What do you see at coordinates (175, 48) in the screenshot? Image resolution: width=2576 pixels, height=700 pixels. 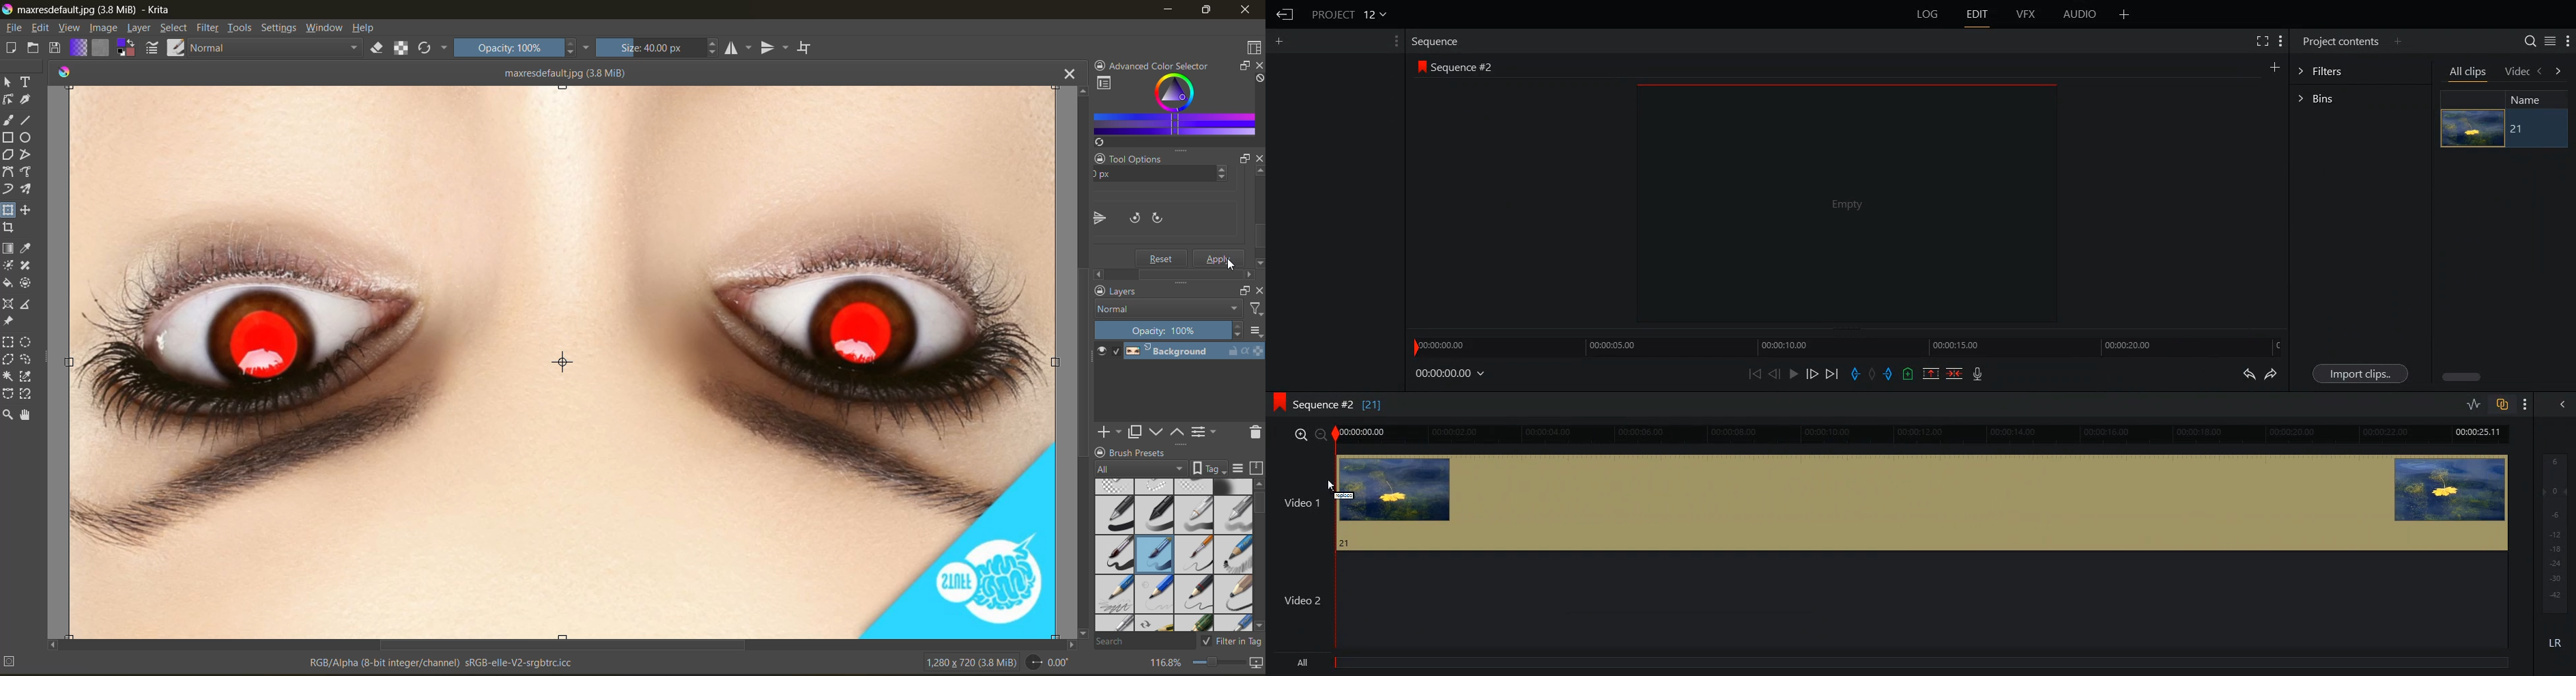 I see `choose brush preset` at bounding box center [175, 48].